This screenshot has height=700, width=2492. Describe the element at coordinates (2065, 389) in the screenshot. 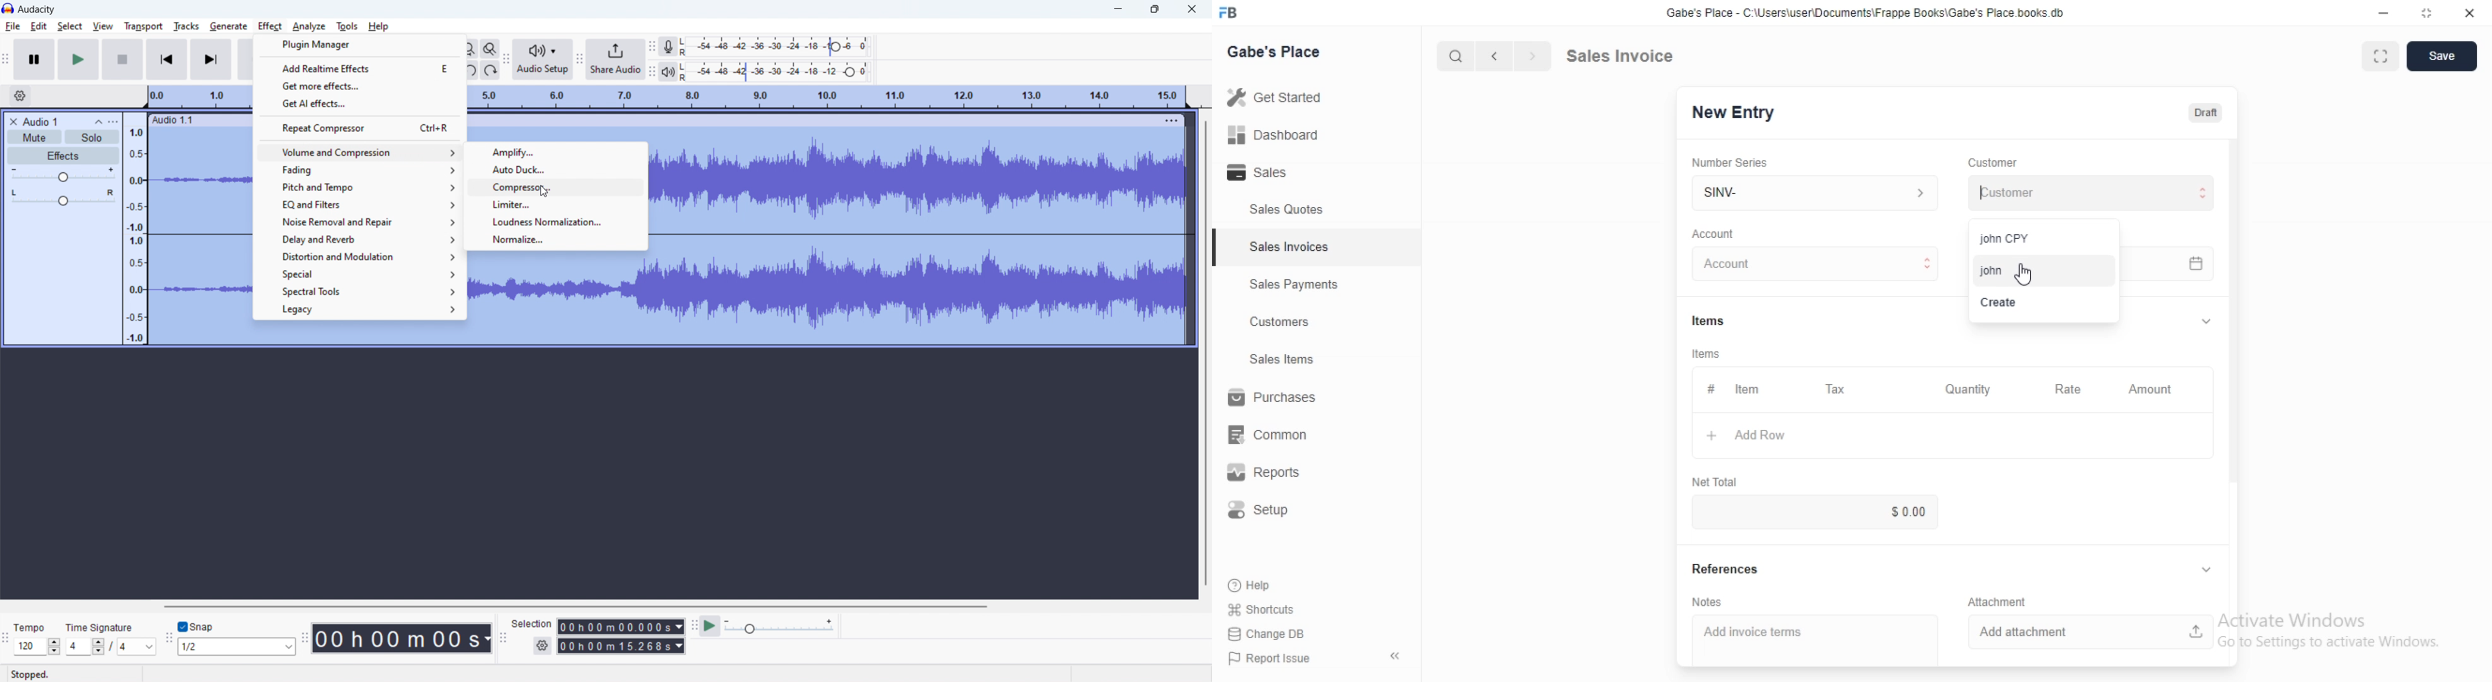

I see `Rate` at that location.